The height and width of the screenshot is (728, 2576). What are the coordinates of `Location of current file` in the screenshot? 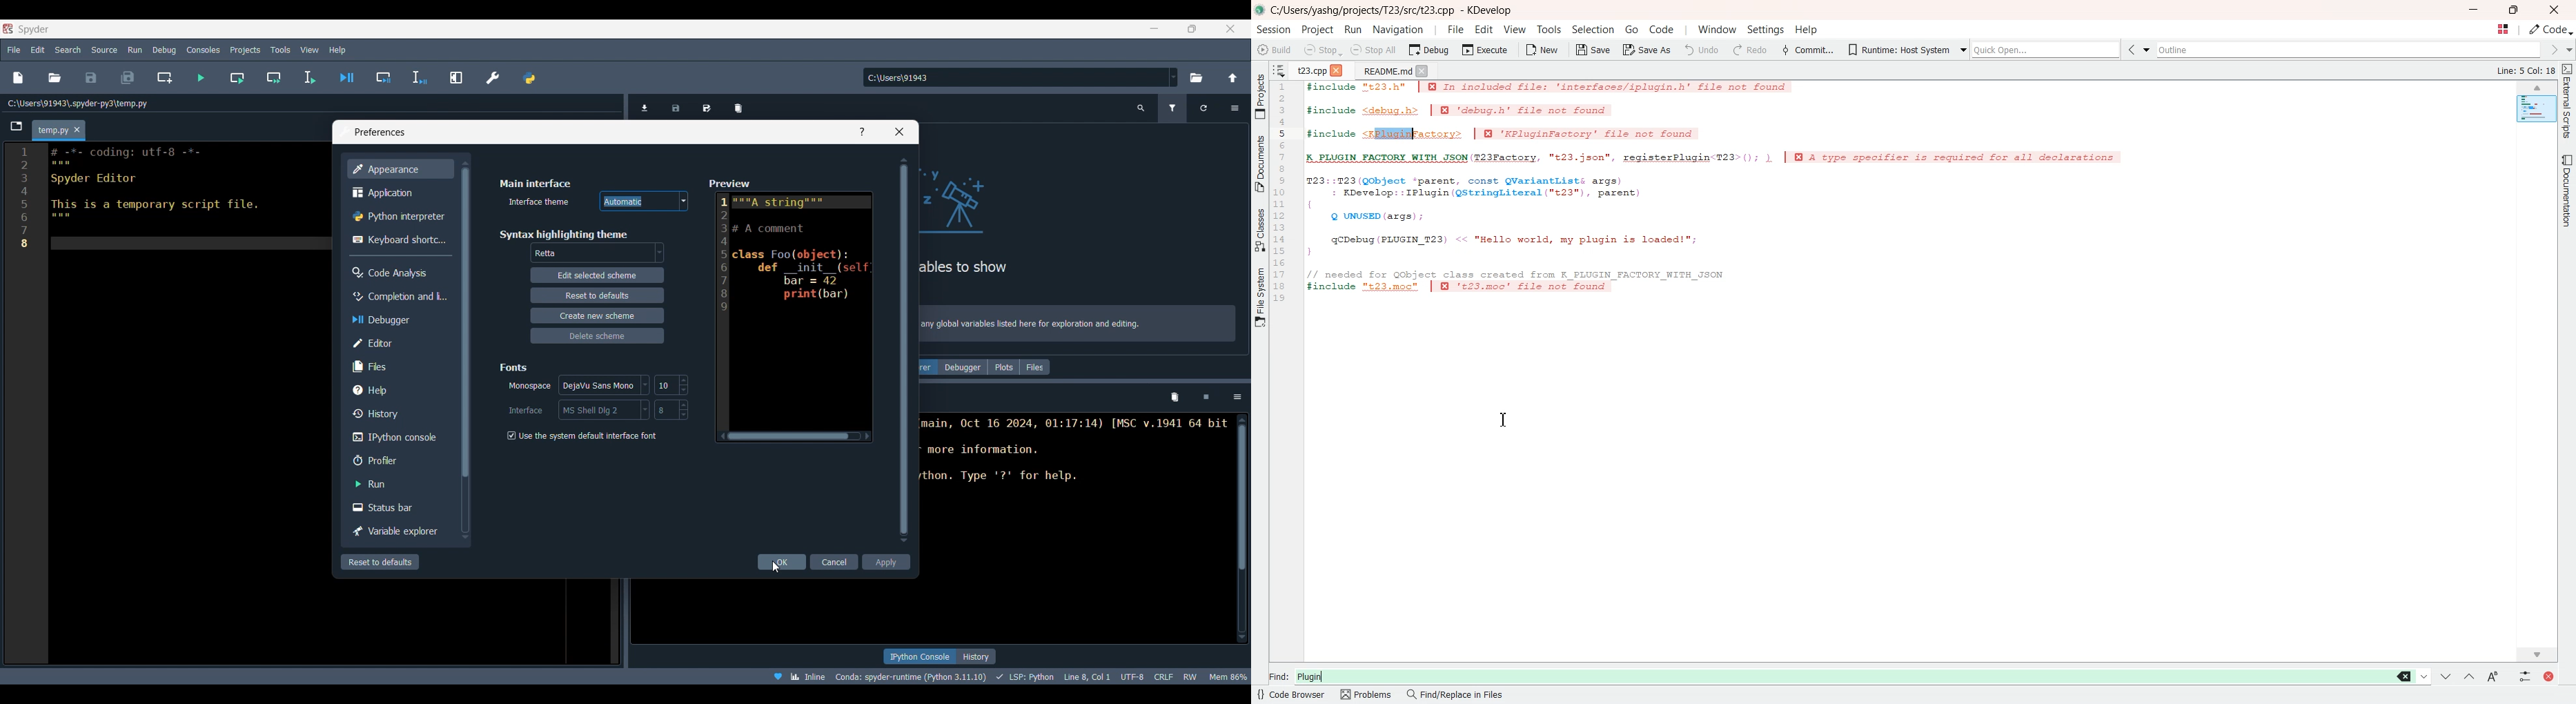 It's located at (78, 104).